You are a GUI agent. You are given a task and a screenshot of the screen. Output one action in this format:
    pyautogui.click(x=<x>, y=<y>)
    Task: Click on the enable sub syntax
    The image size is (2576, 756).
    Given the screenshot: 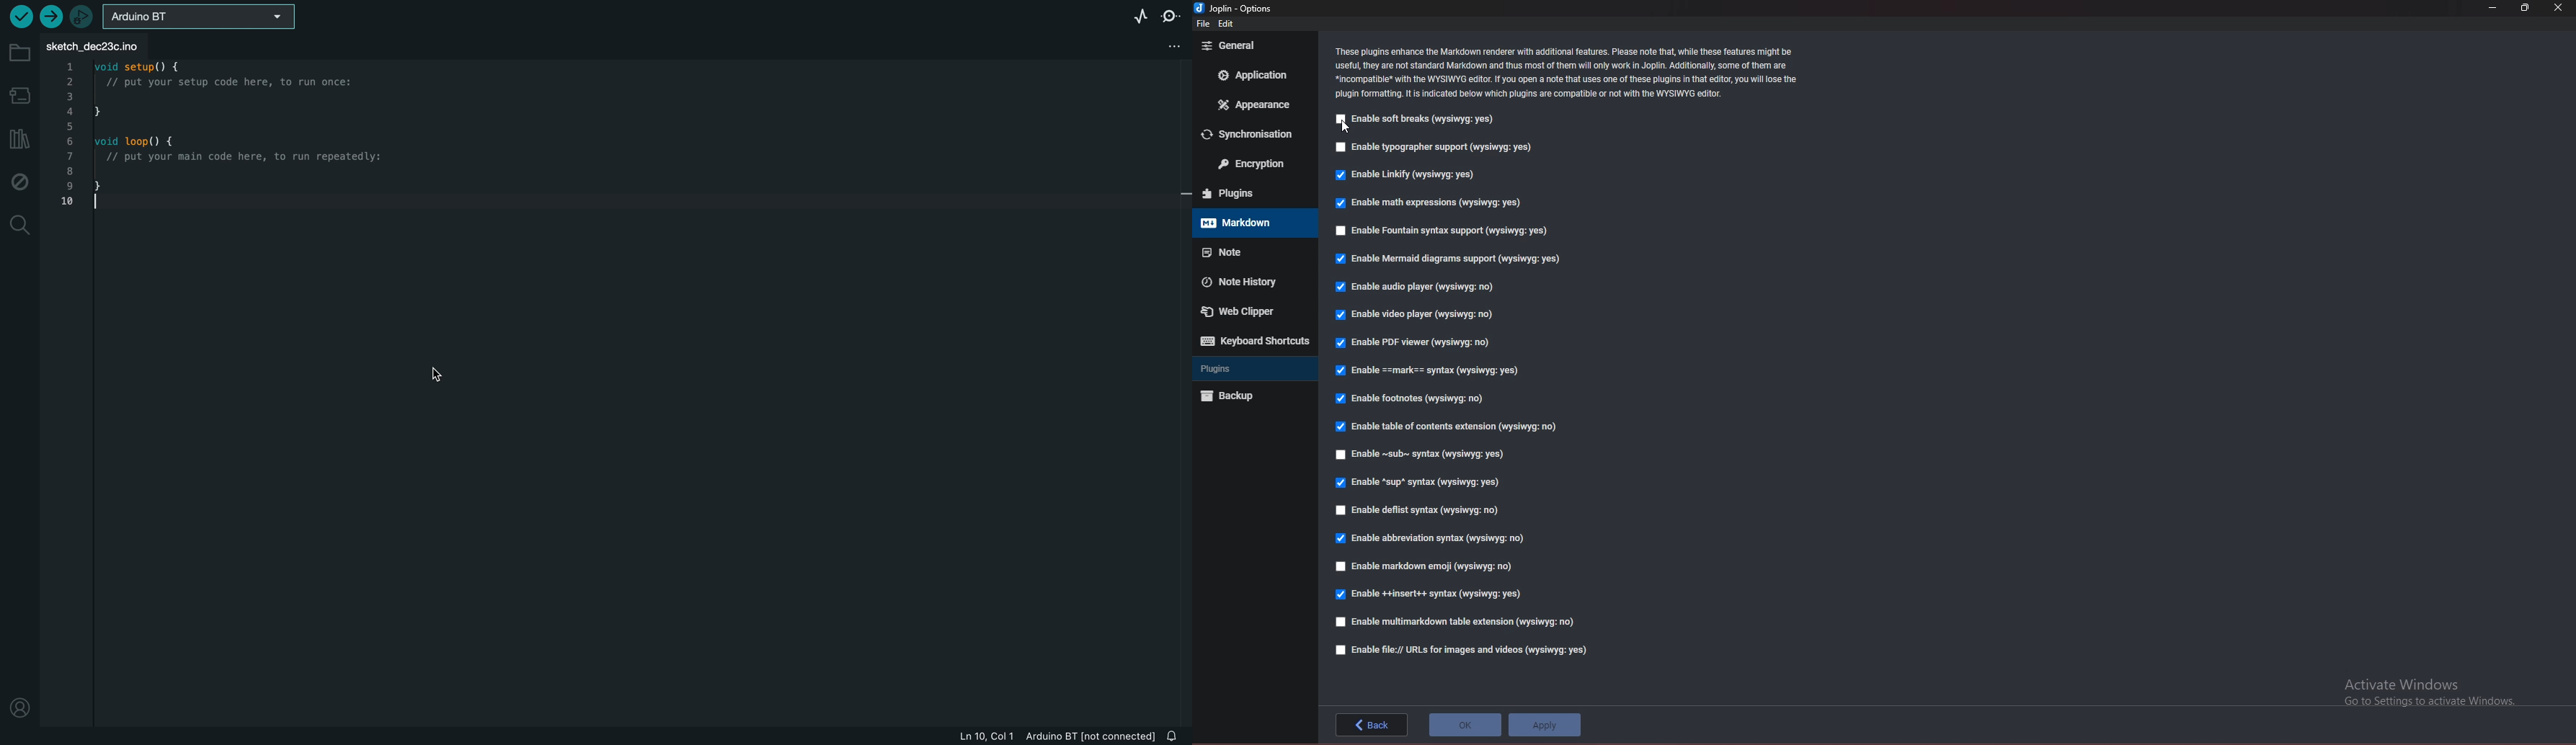 What is the action you would take?
    pyautogui.click(x=1422, y=453)
    